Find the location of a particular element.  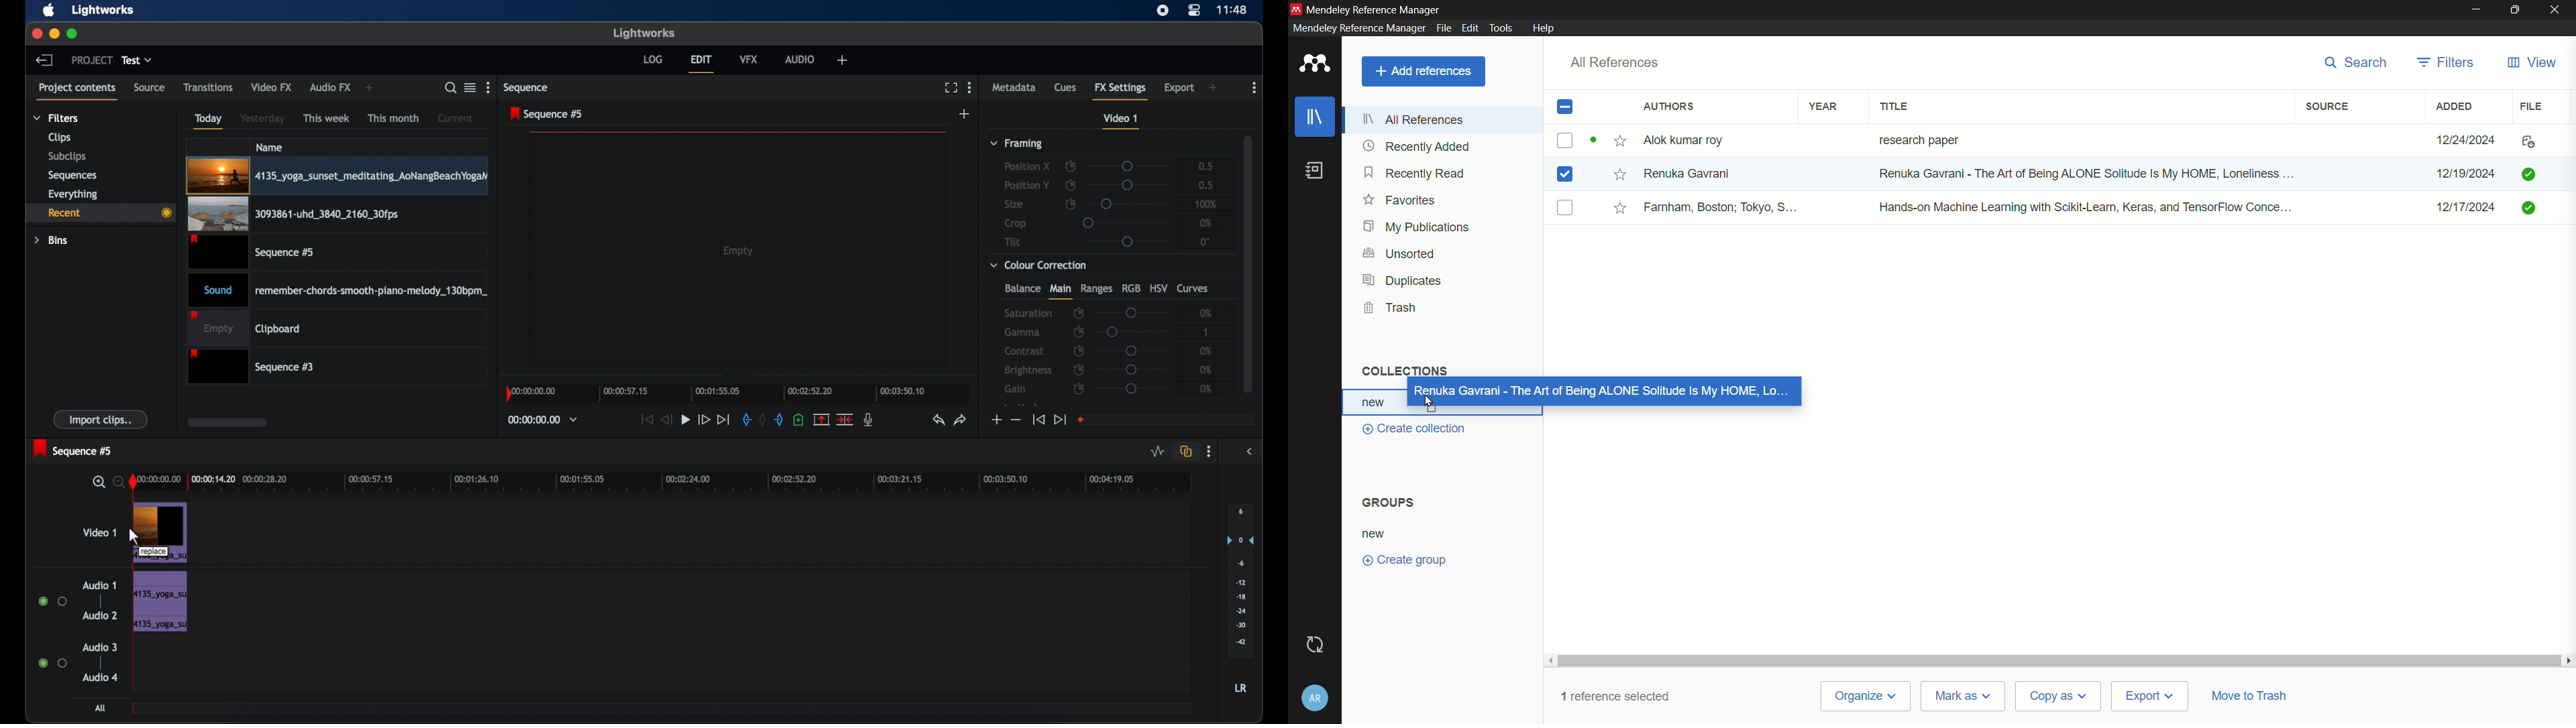

all is located at coordinates (101, 708).